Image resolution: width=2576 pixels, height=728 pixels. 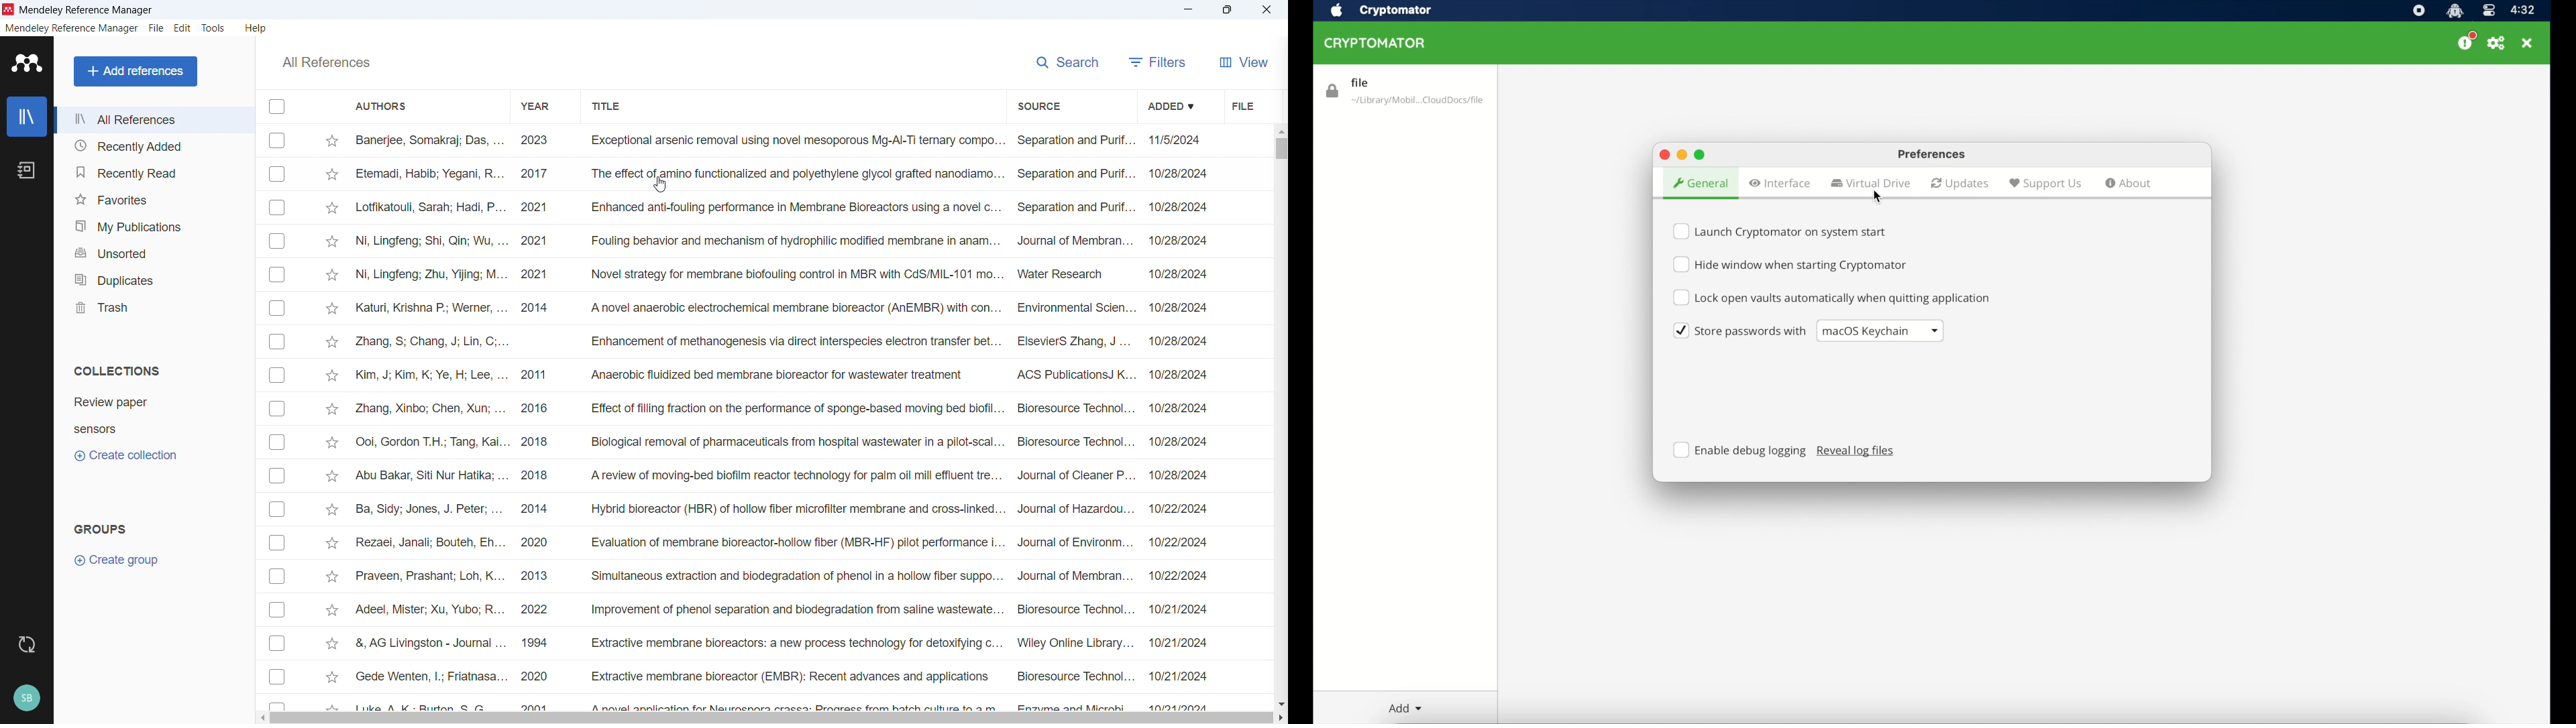 What do you see at coordinates (96, 429) in the screenshot?
I see `Collection 2 ` at bounding box center [96, 429].